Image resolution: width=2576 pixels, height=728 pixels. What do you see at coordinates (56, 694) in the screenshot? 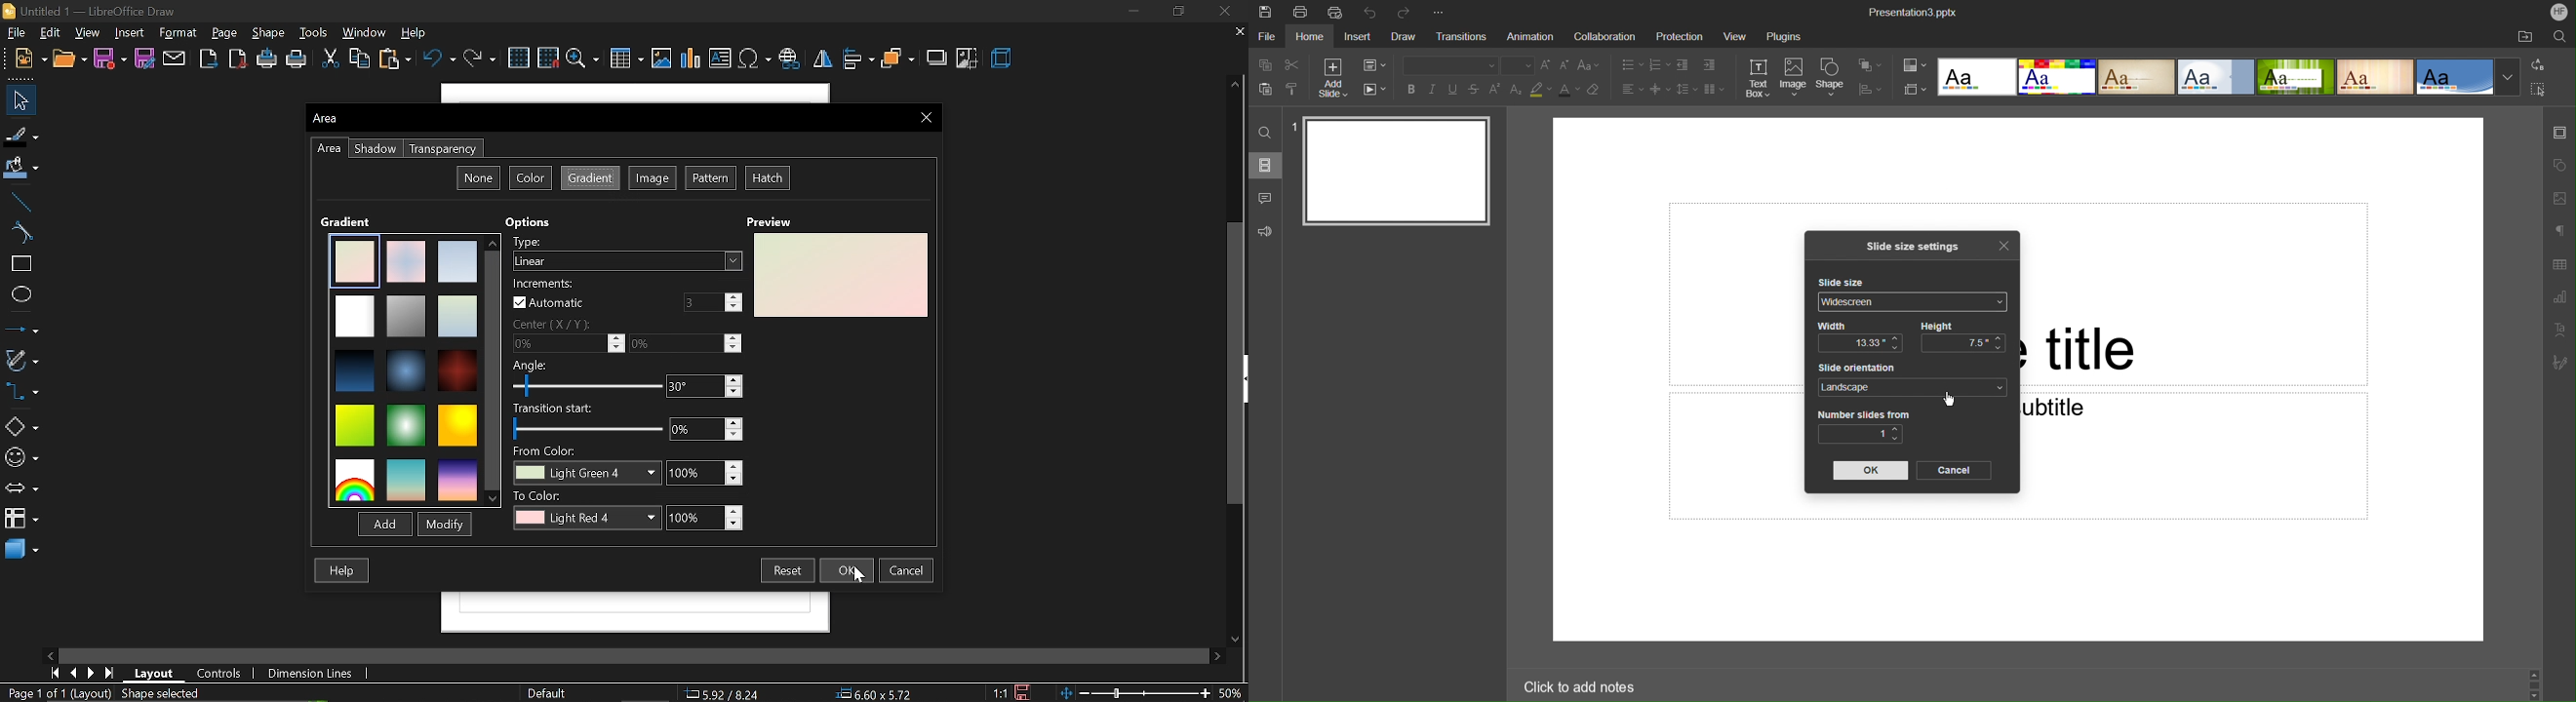
I see `current page (Page 1 of 1 (Layout))` at bounding box center [56, 694].